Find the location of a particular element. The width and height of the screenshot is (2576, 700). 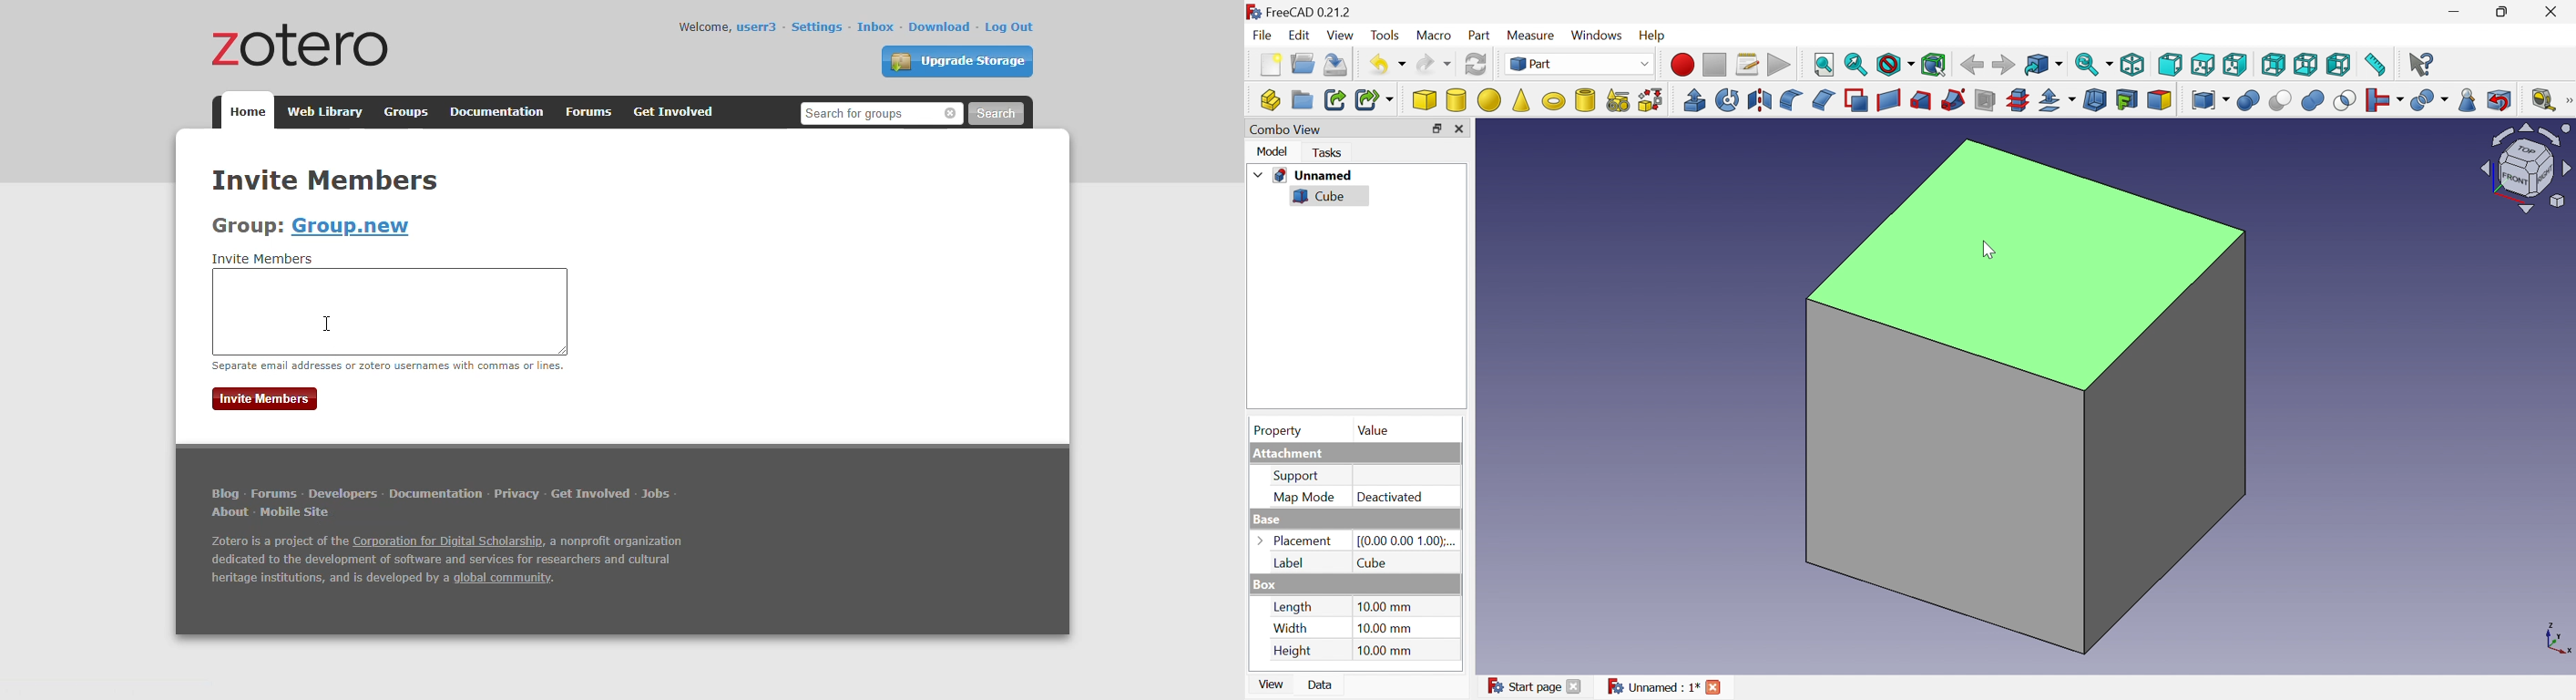

Front is located at coordinates (2171, 66).